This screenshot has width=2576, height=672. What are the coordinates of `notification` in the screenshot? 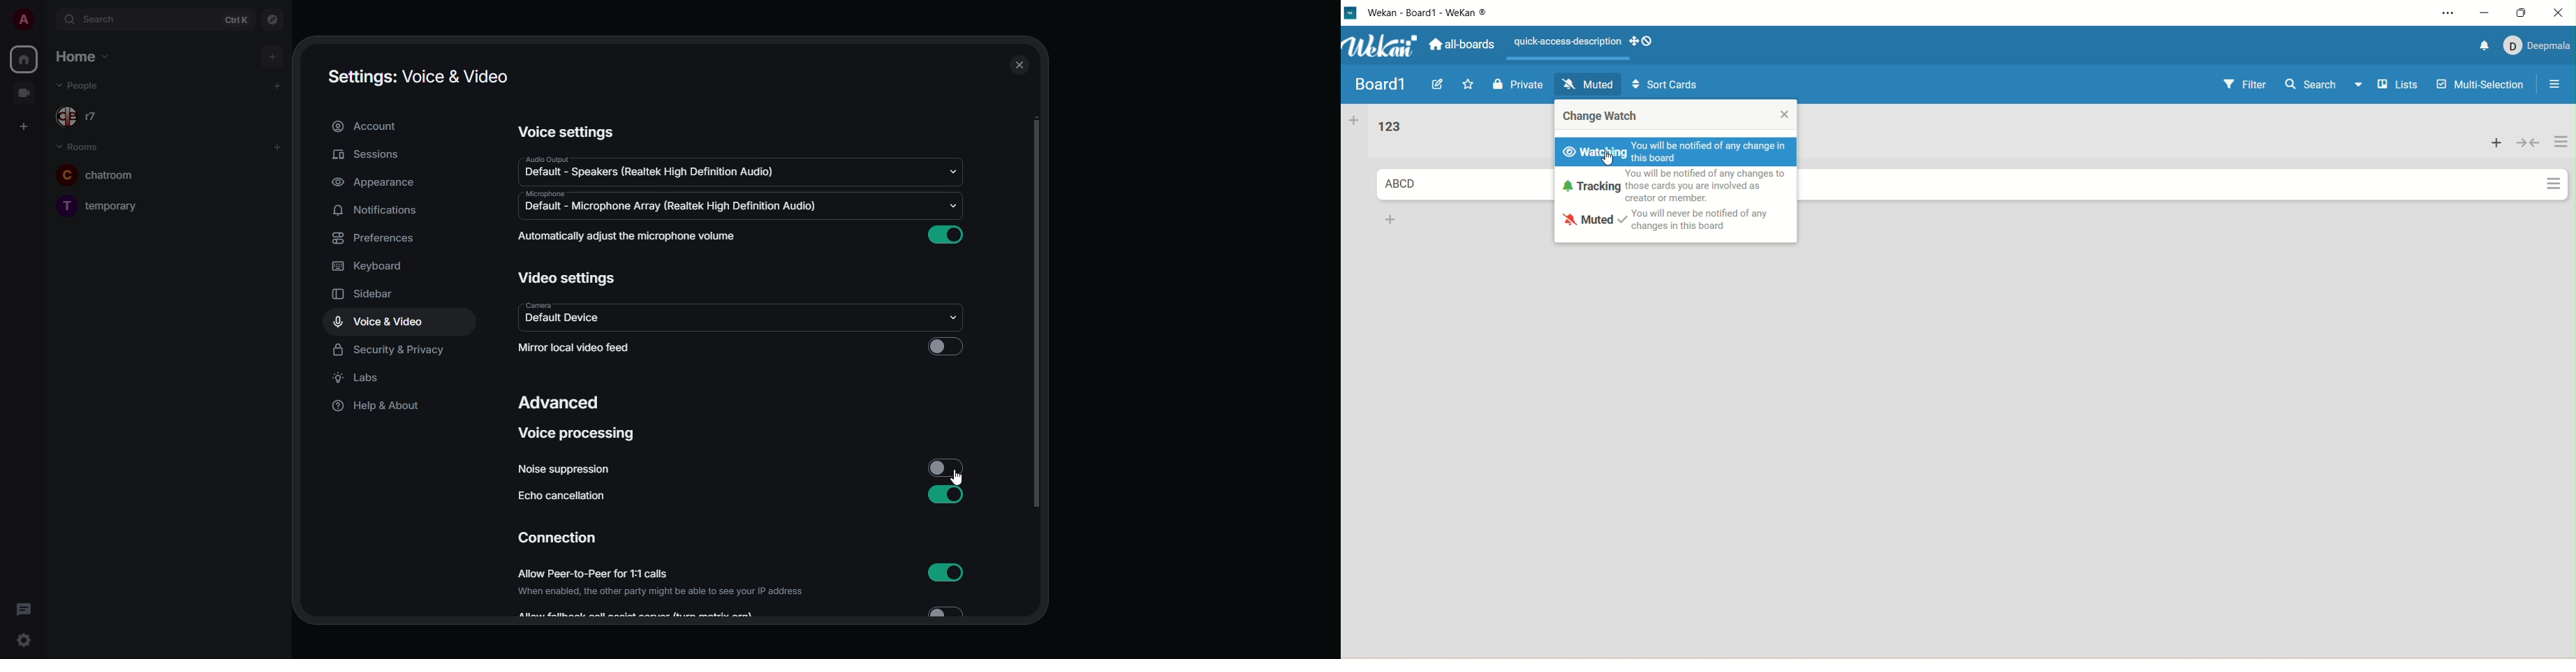 It's located at (2483, 45).